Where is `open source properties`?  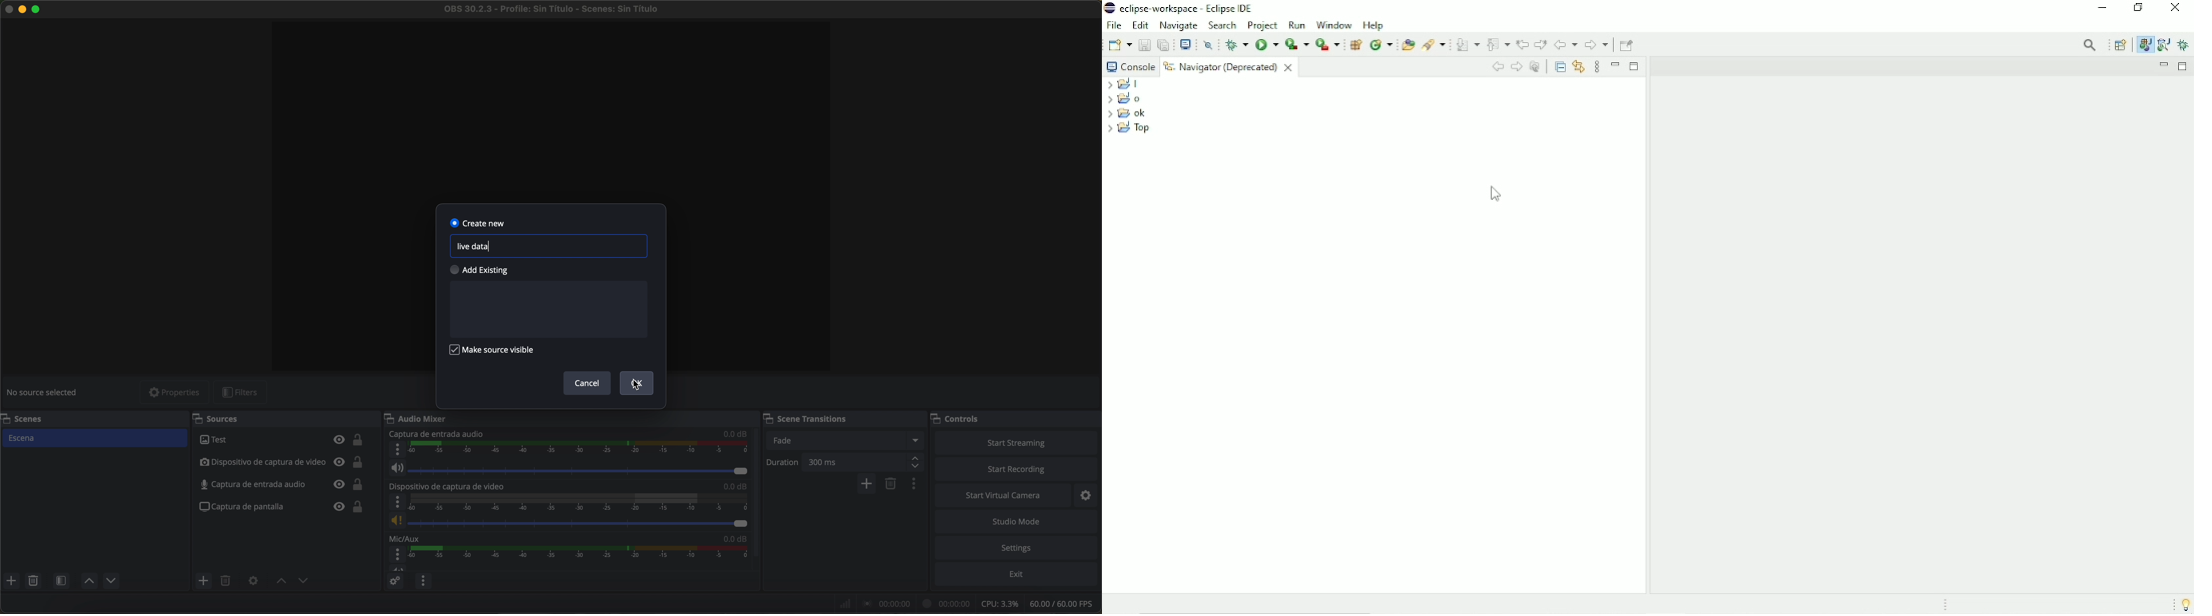 open source properties is located at coordinates (253, 582).